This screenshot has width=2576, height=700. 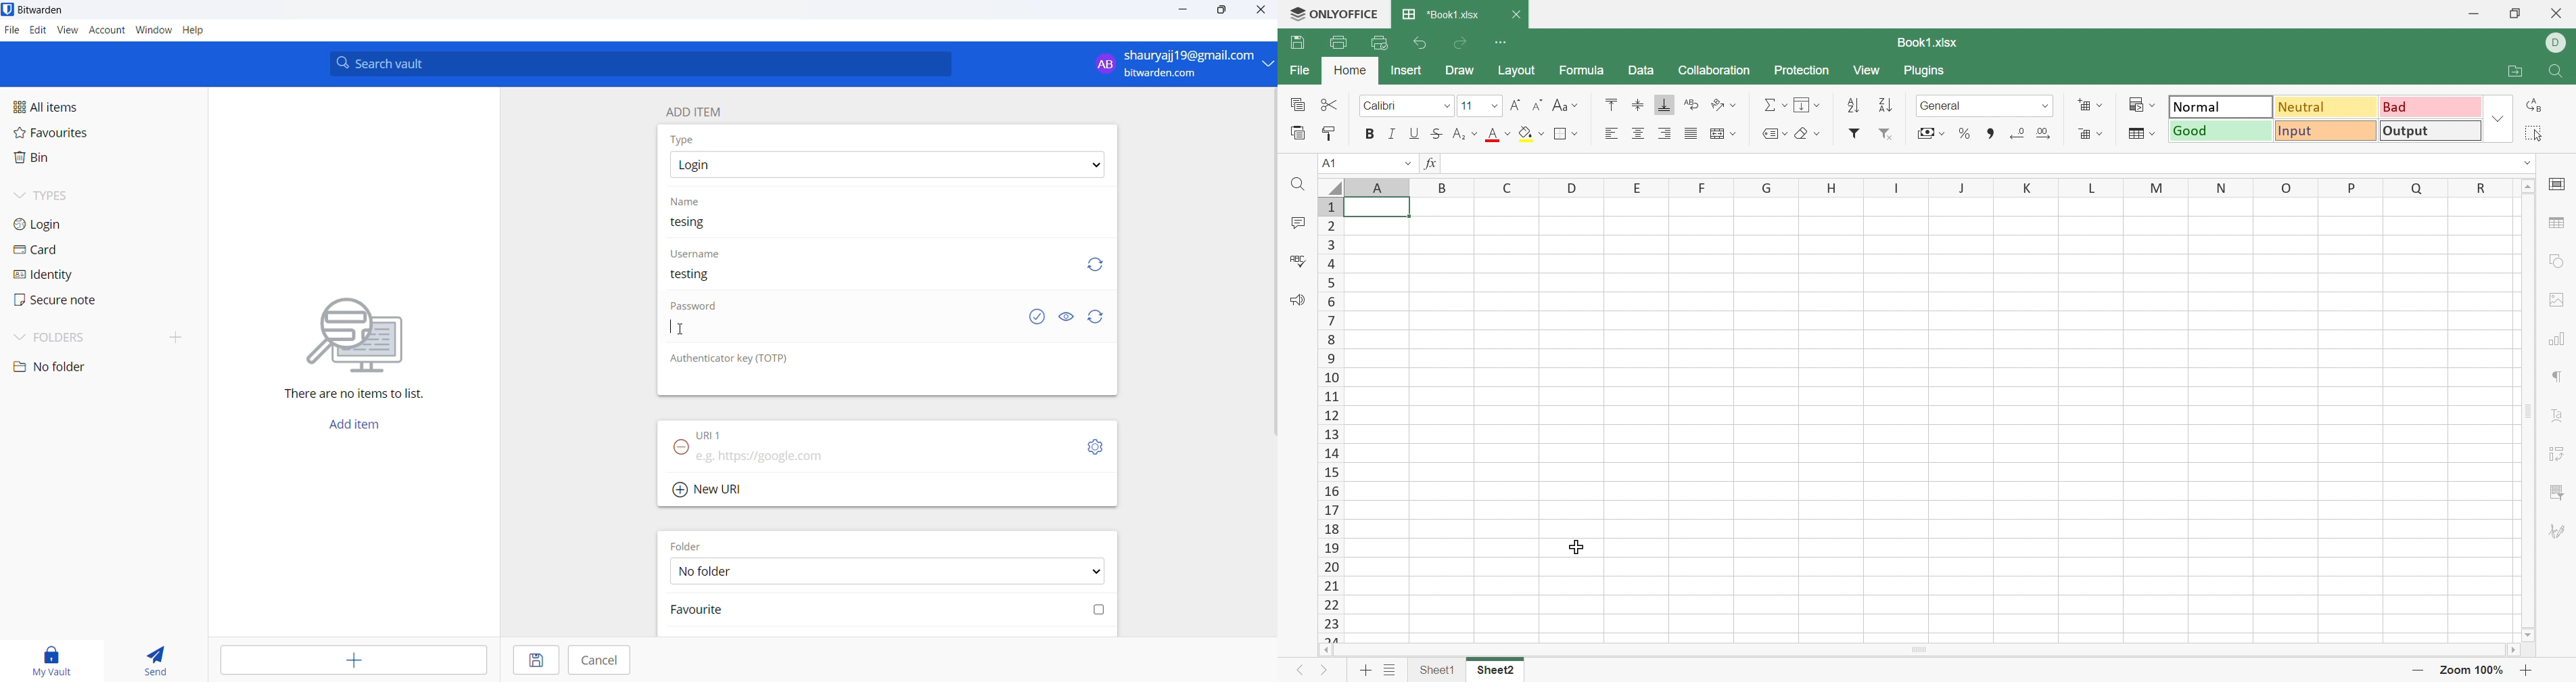 What do you see at coordinates (2471, 669) in the screenshot?
I see `Zoom 100%` at bounding box center [2471, 669].